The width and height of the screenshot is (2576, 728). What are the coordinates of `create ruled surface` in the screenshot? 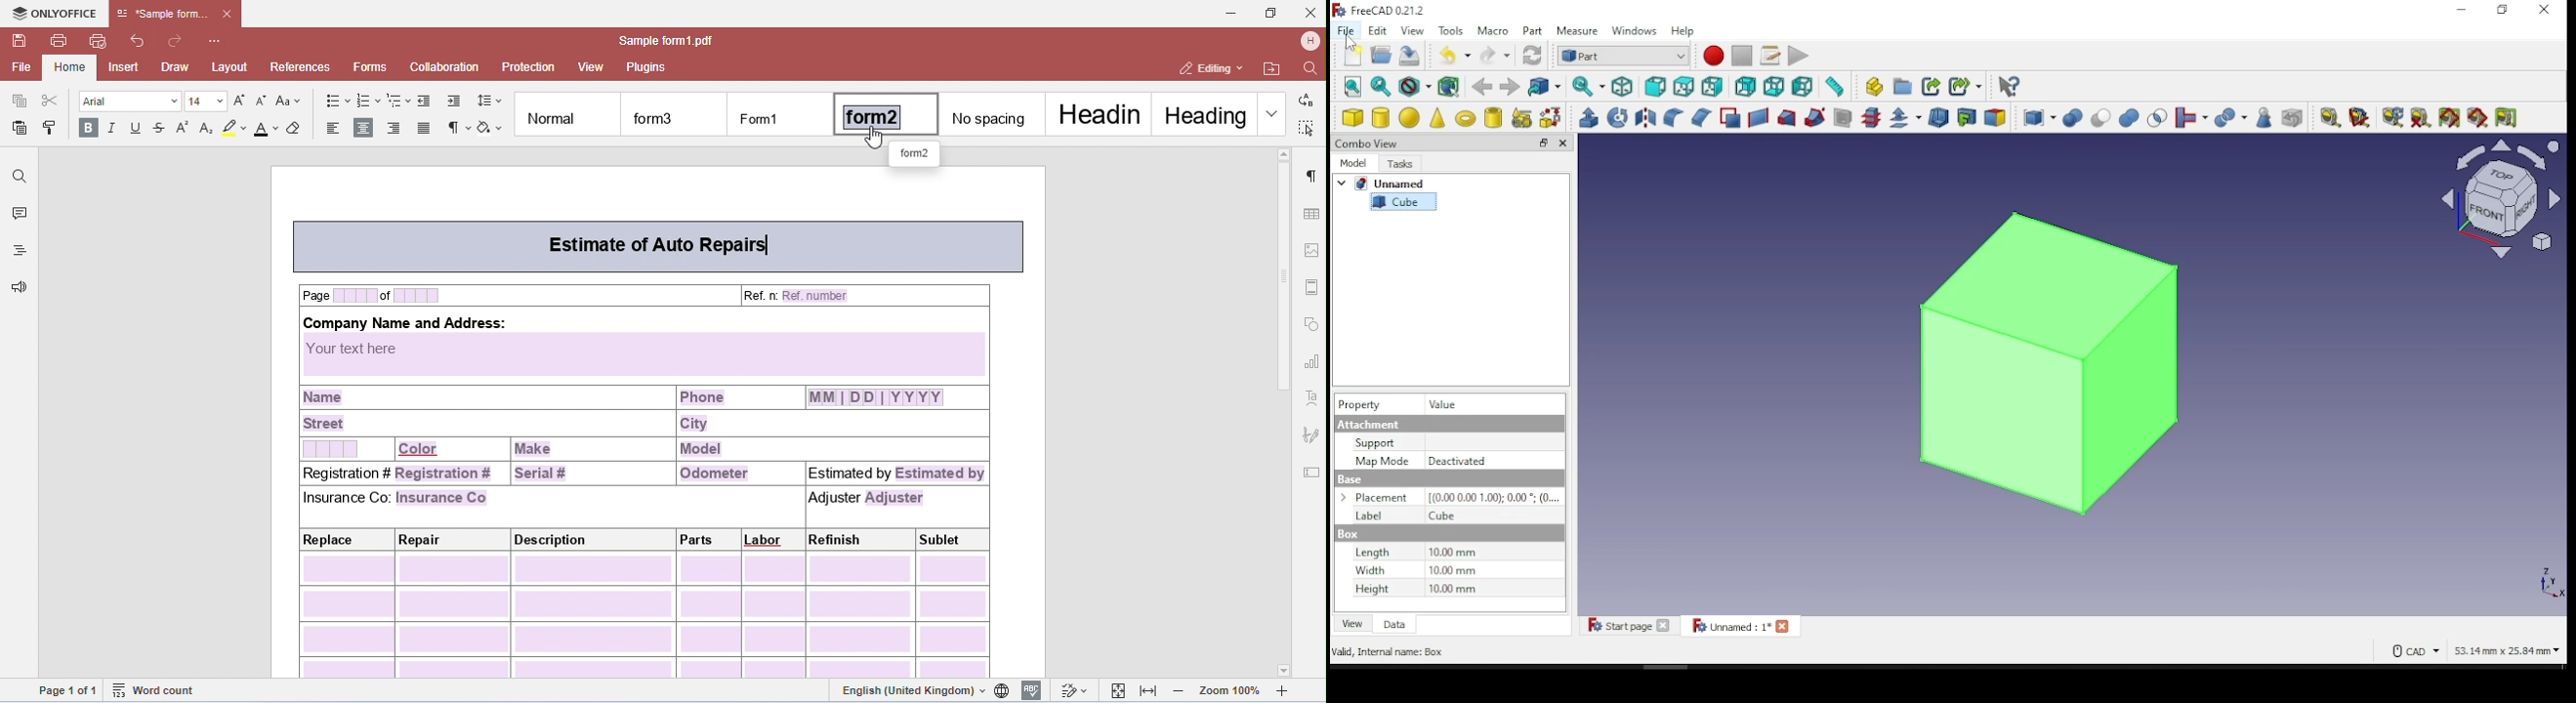 It's located at (1759, 118).